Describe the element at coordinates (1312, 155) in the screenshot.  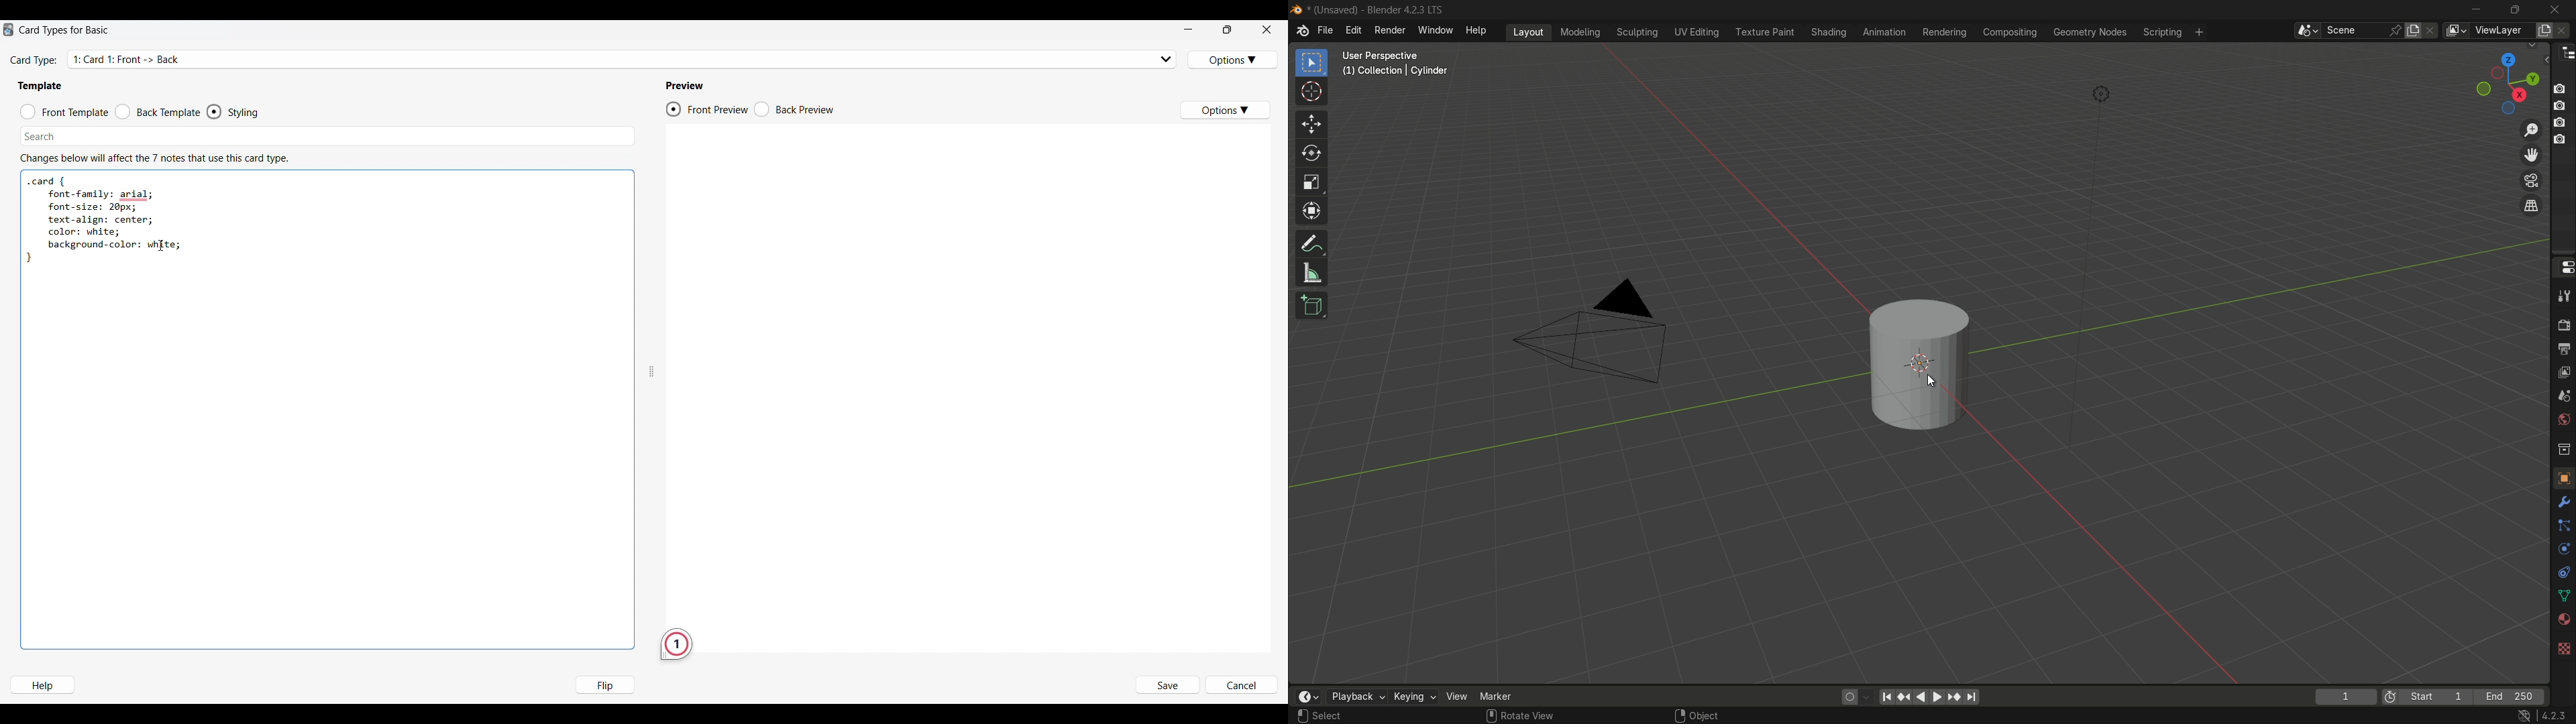
I see `rotate` at that location.